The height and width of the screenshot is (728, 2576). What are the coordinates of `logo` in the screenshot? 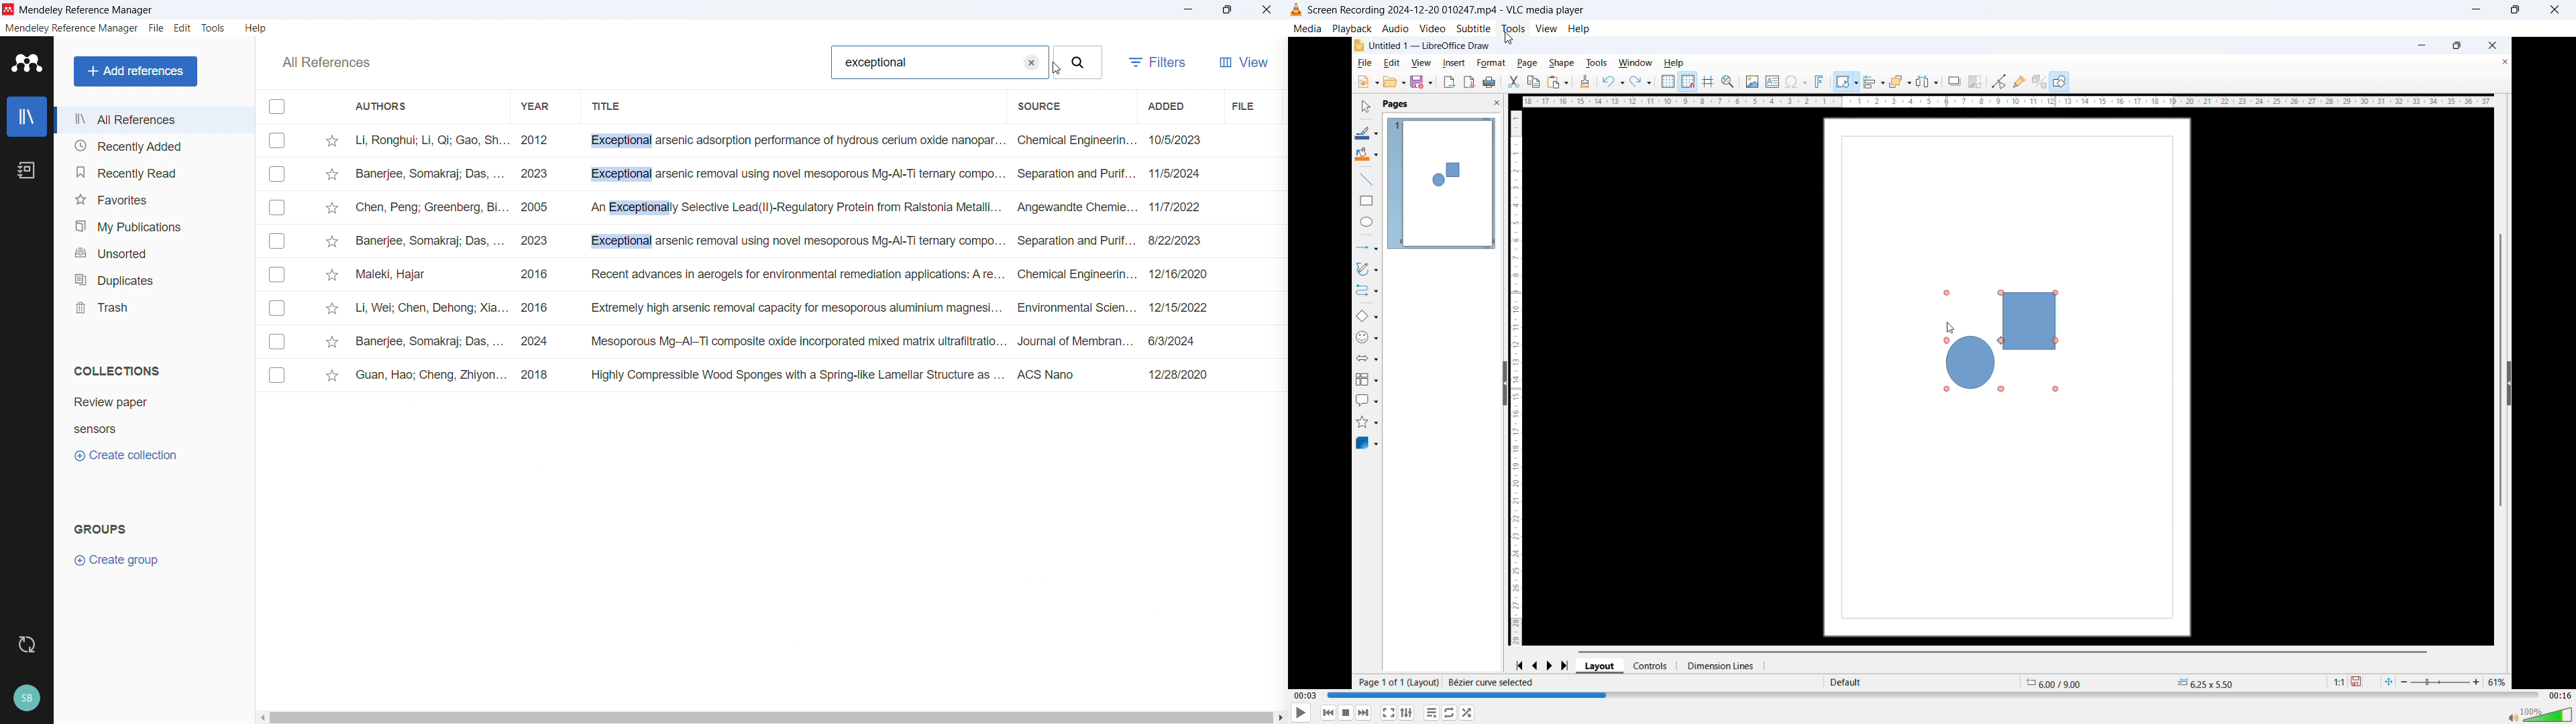 It's located at (27, 62).